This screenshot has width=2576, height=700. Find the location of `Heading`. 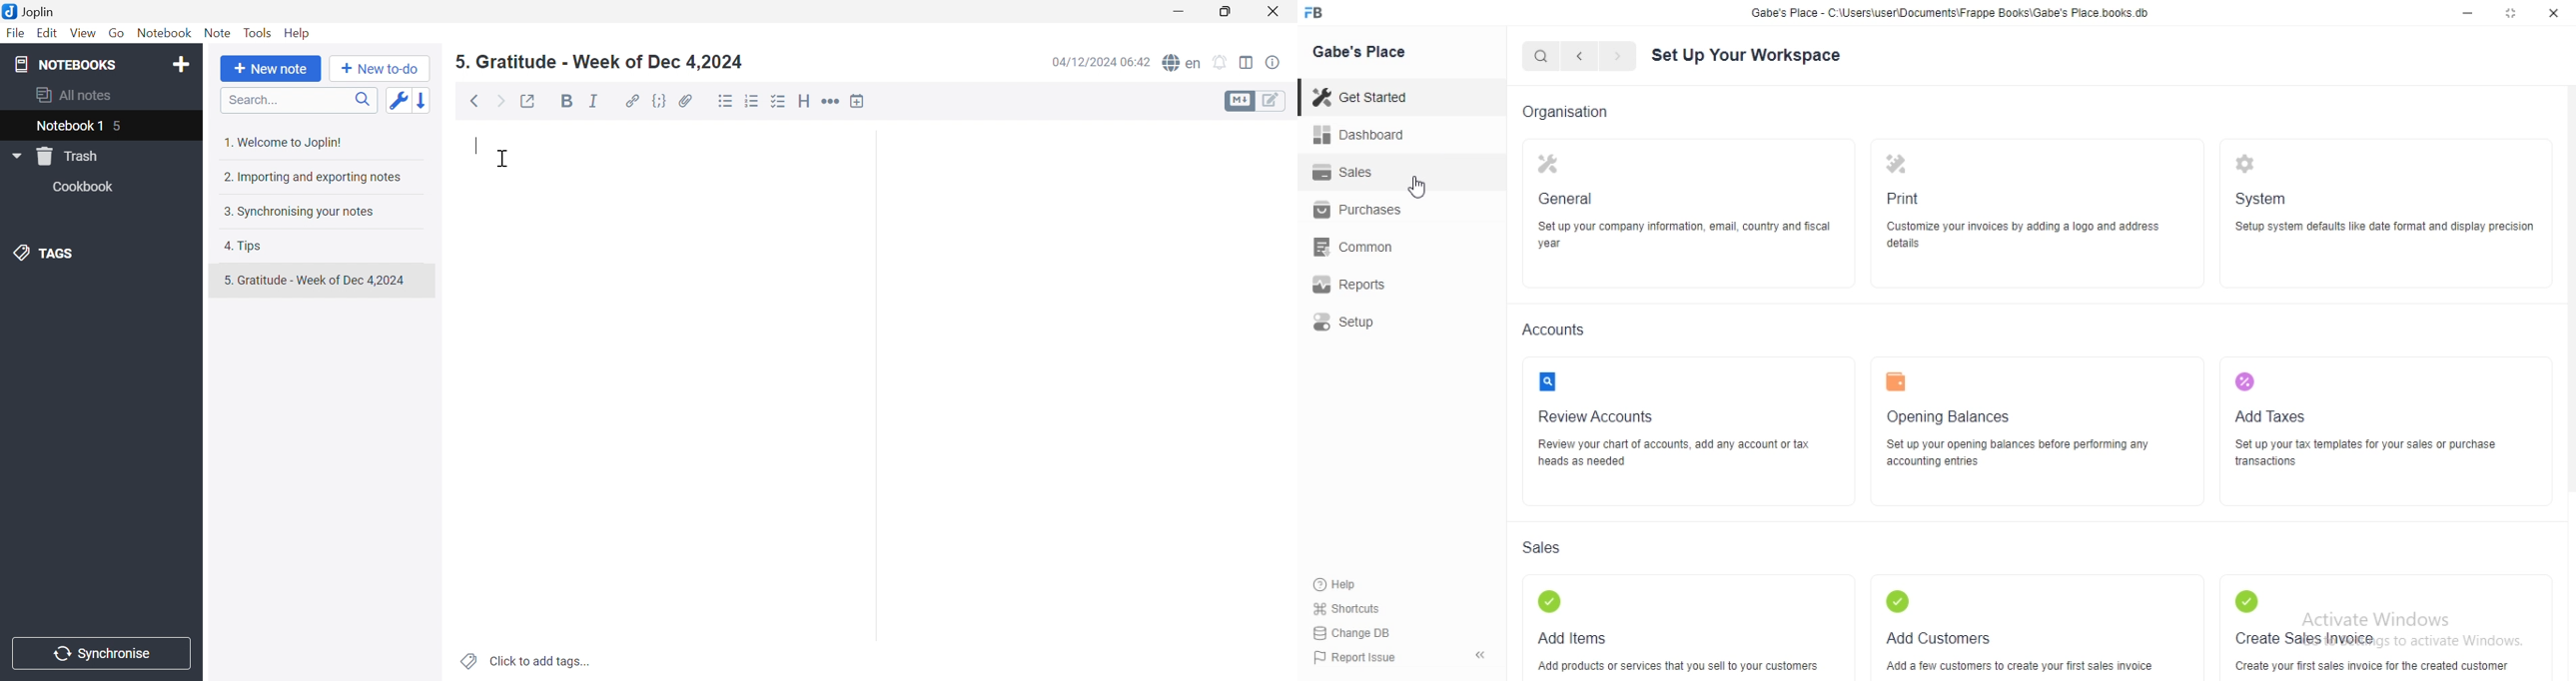

Heading is located at coordinates (806, 100).